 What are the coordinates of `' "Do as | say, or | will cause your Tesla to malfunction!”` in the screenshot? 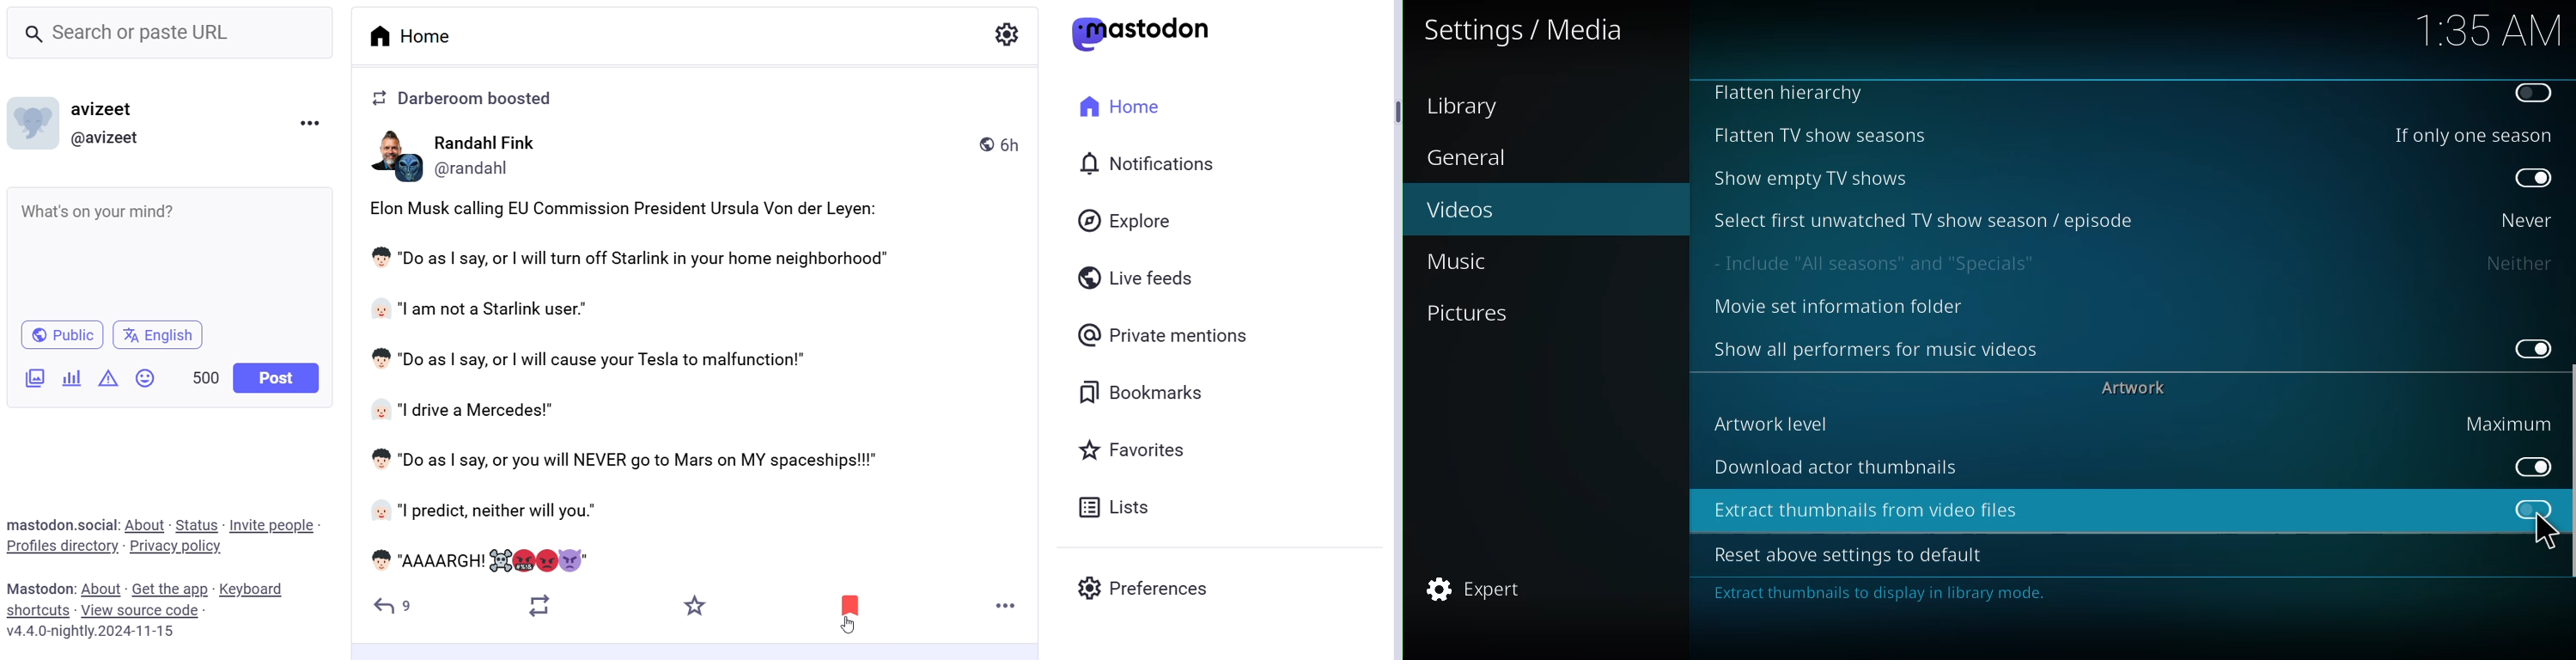 It's located at (588, 362).